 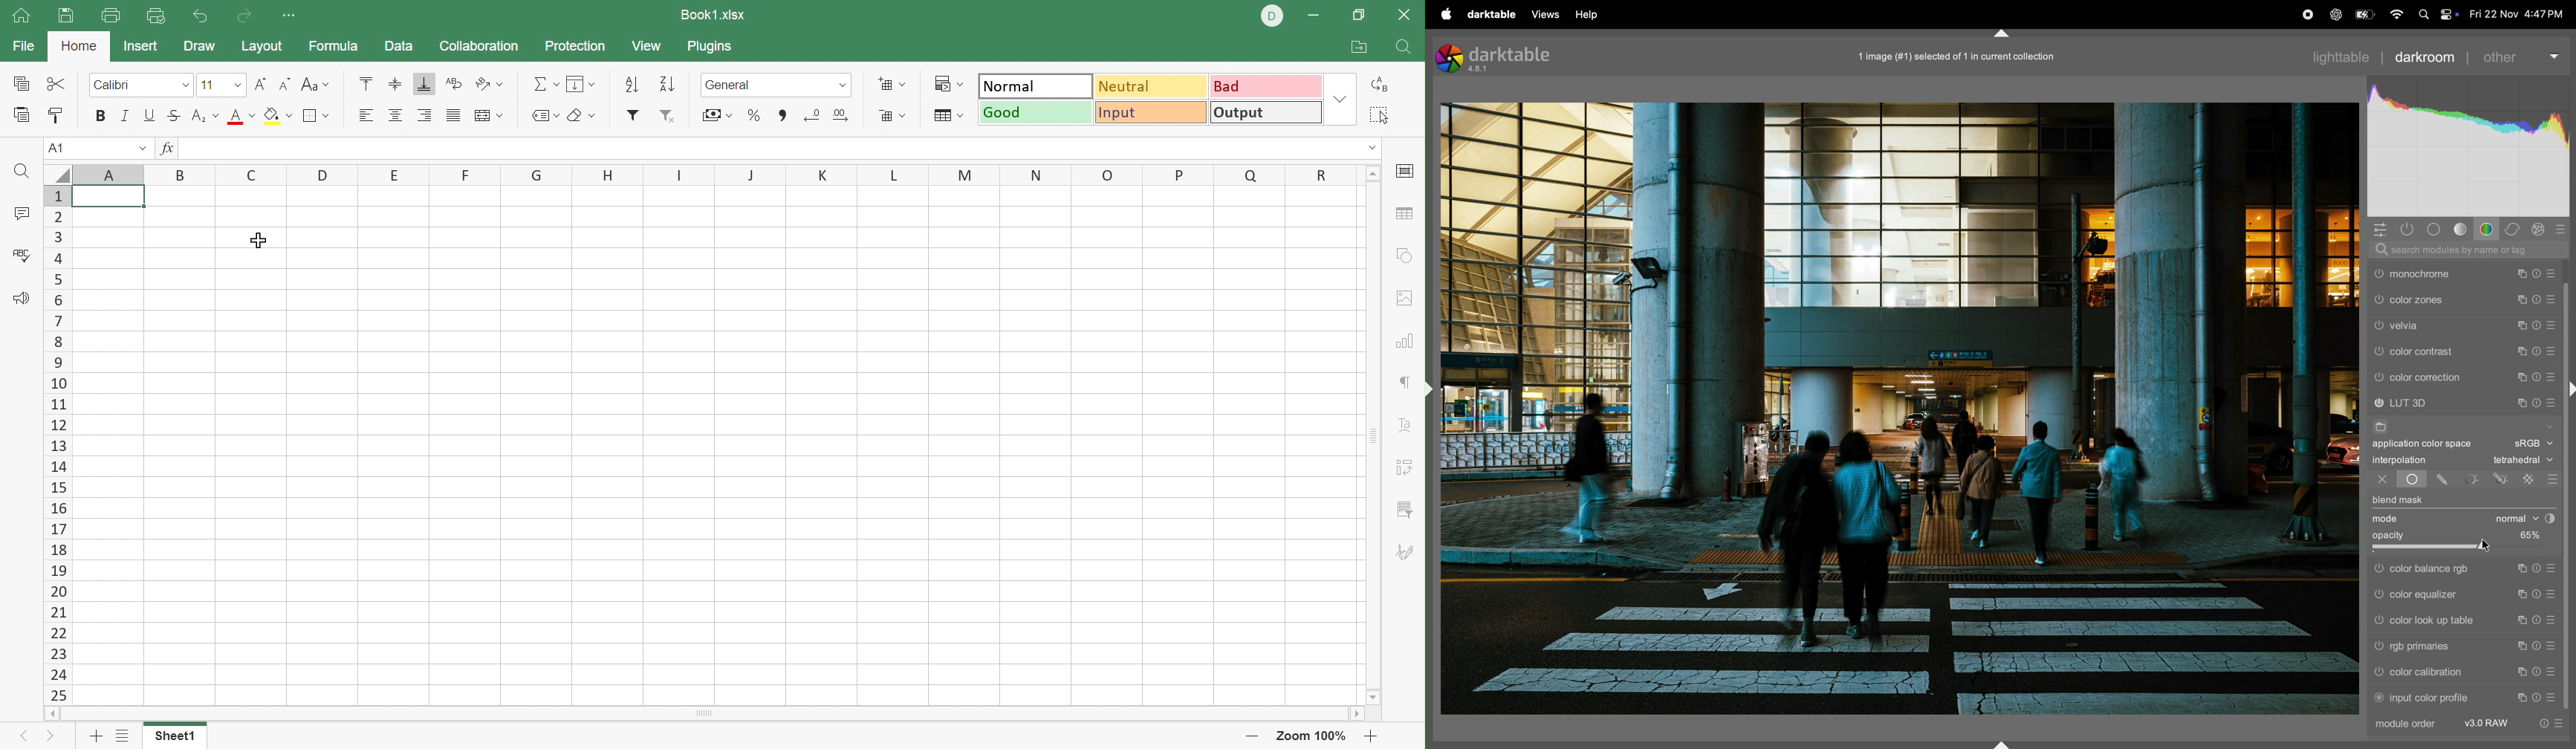 What do you see at coordinates (2556, 400) in the screenshot?
I see `presets` at bounding box center [2556, 400].